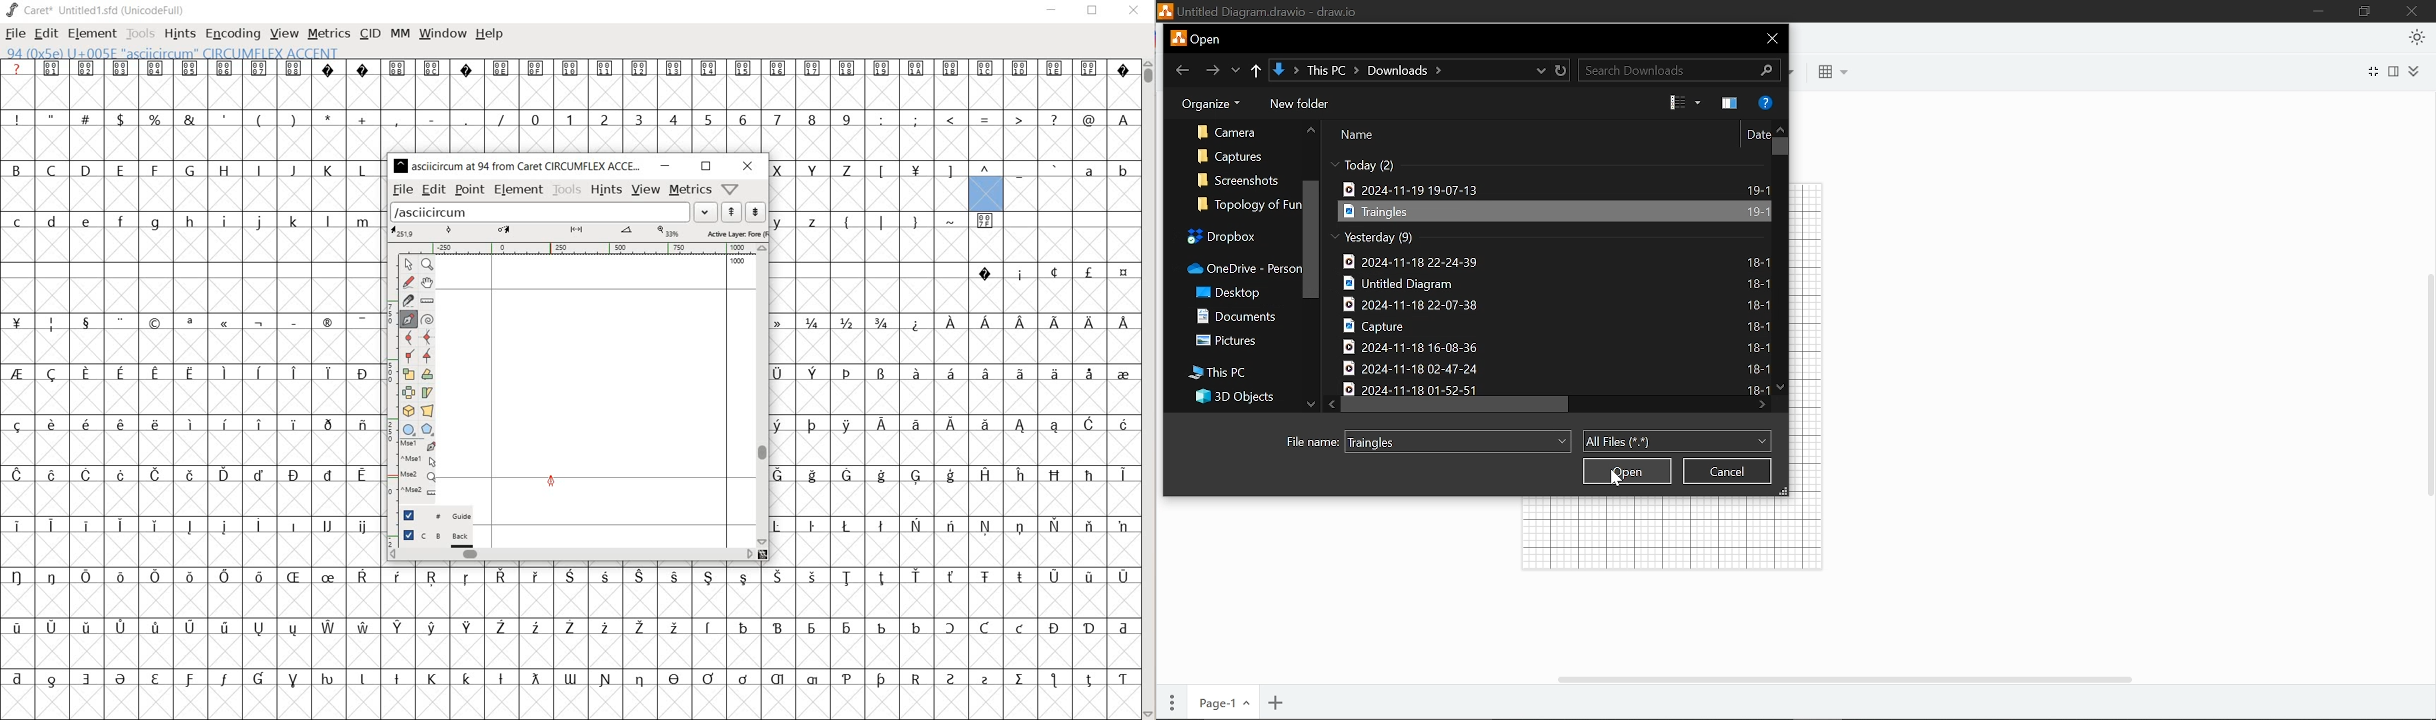  I want to click on ENCODING, so click(233, 32).